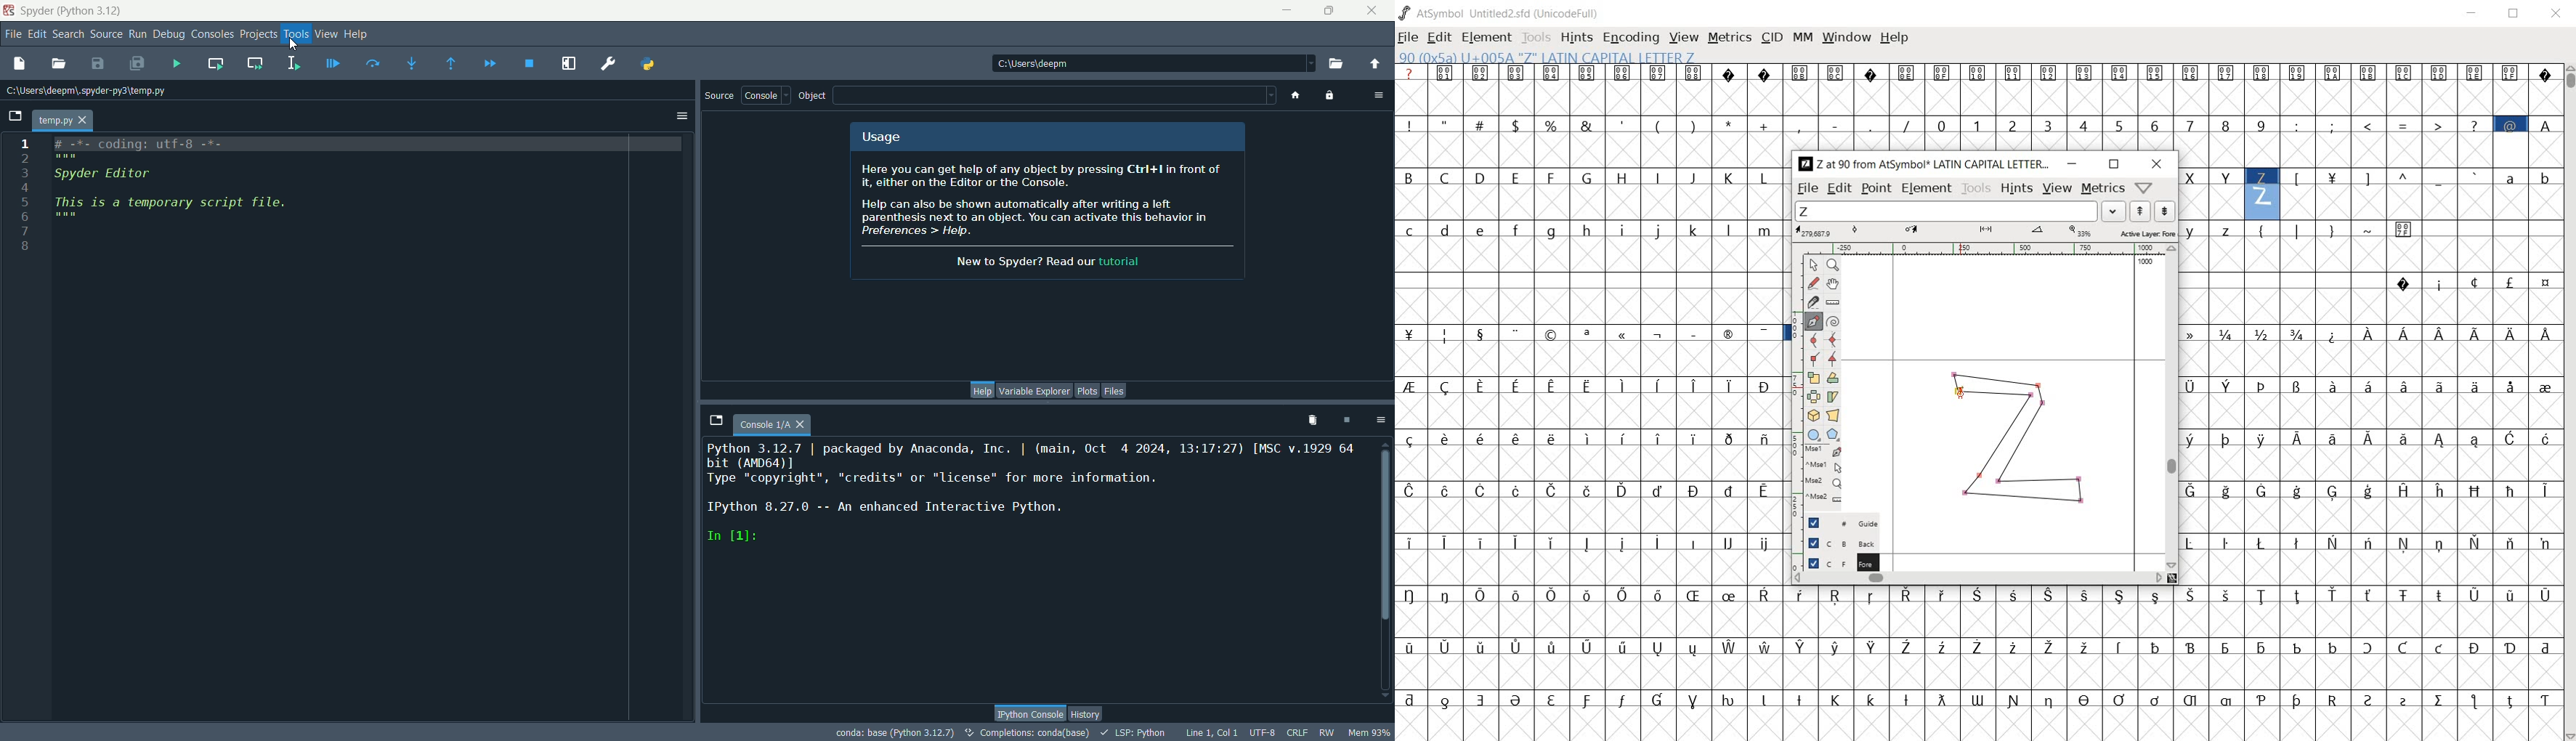 The width and height of the screenshot is (2576, 756). What do you see at coordinates (2144, 188) in the screenshot?
I see `help/window` at bounding box center [2144, 188].